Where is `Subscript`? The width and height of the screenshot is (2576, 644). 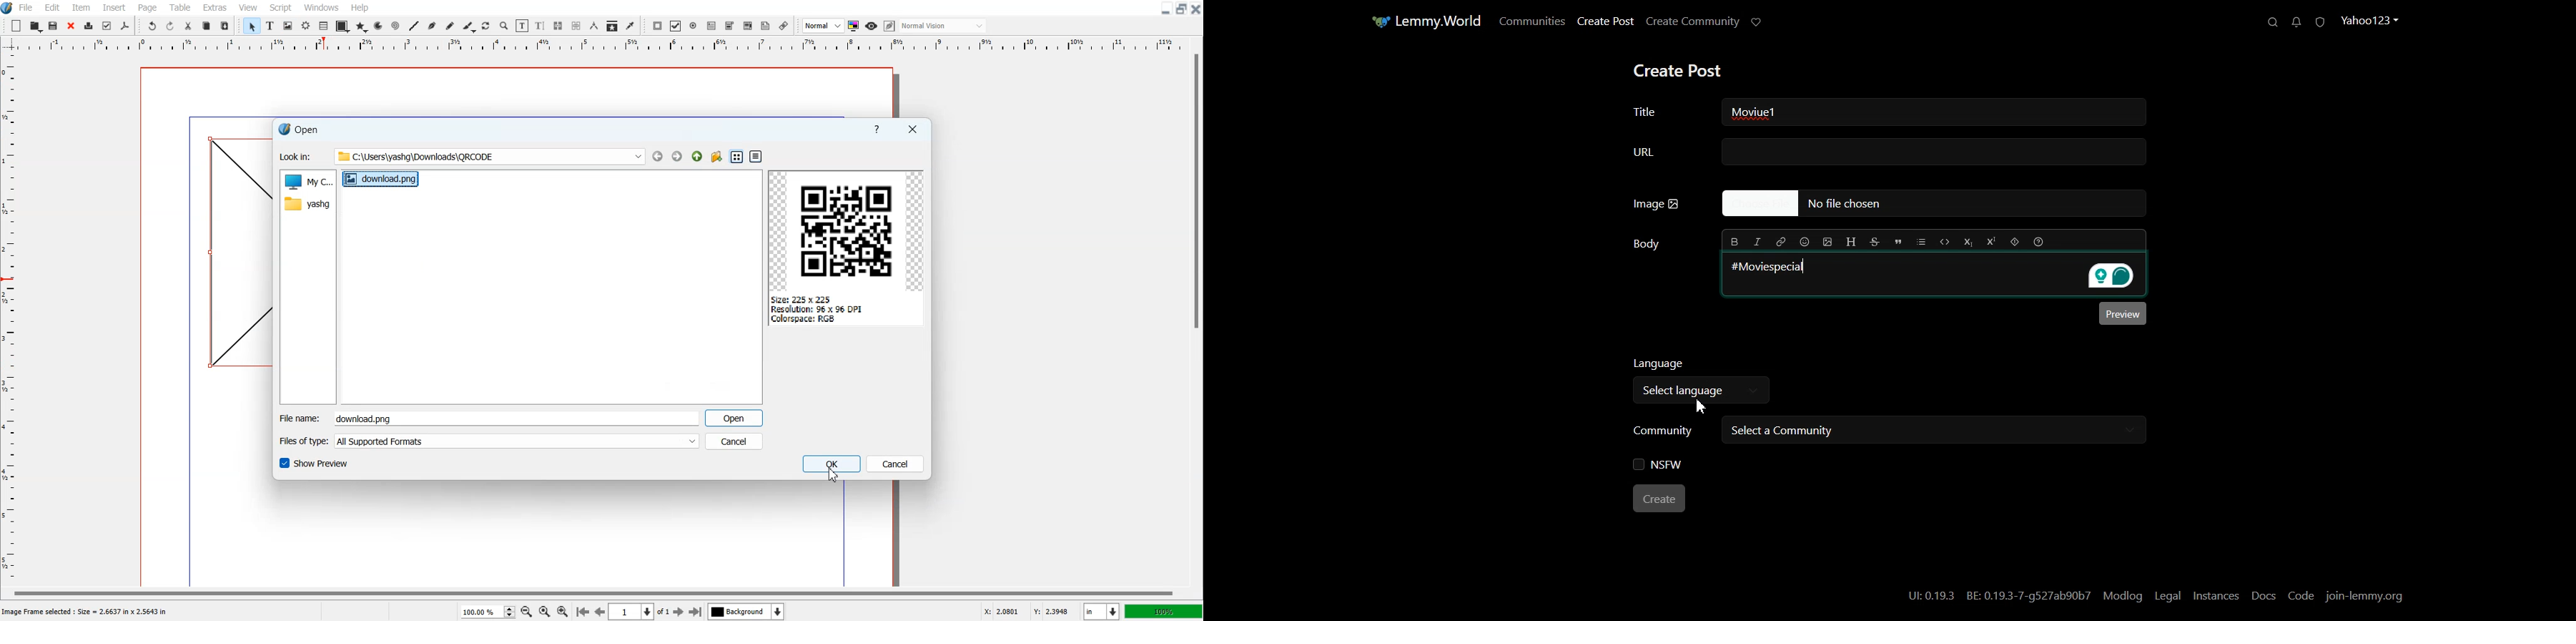 Subscript is located at coordinates (1969, 242).